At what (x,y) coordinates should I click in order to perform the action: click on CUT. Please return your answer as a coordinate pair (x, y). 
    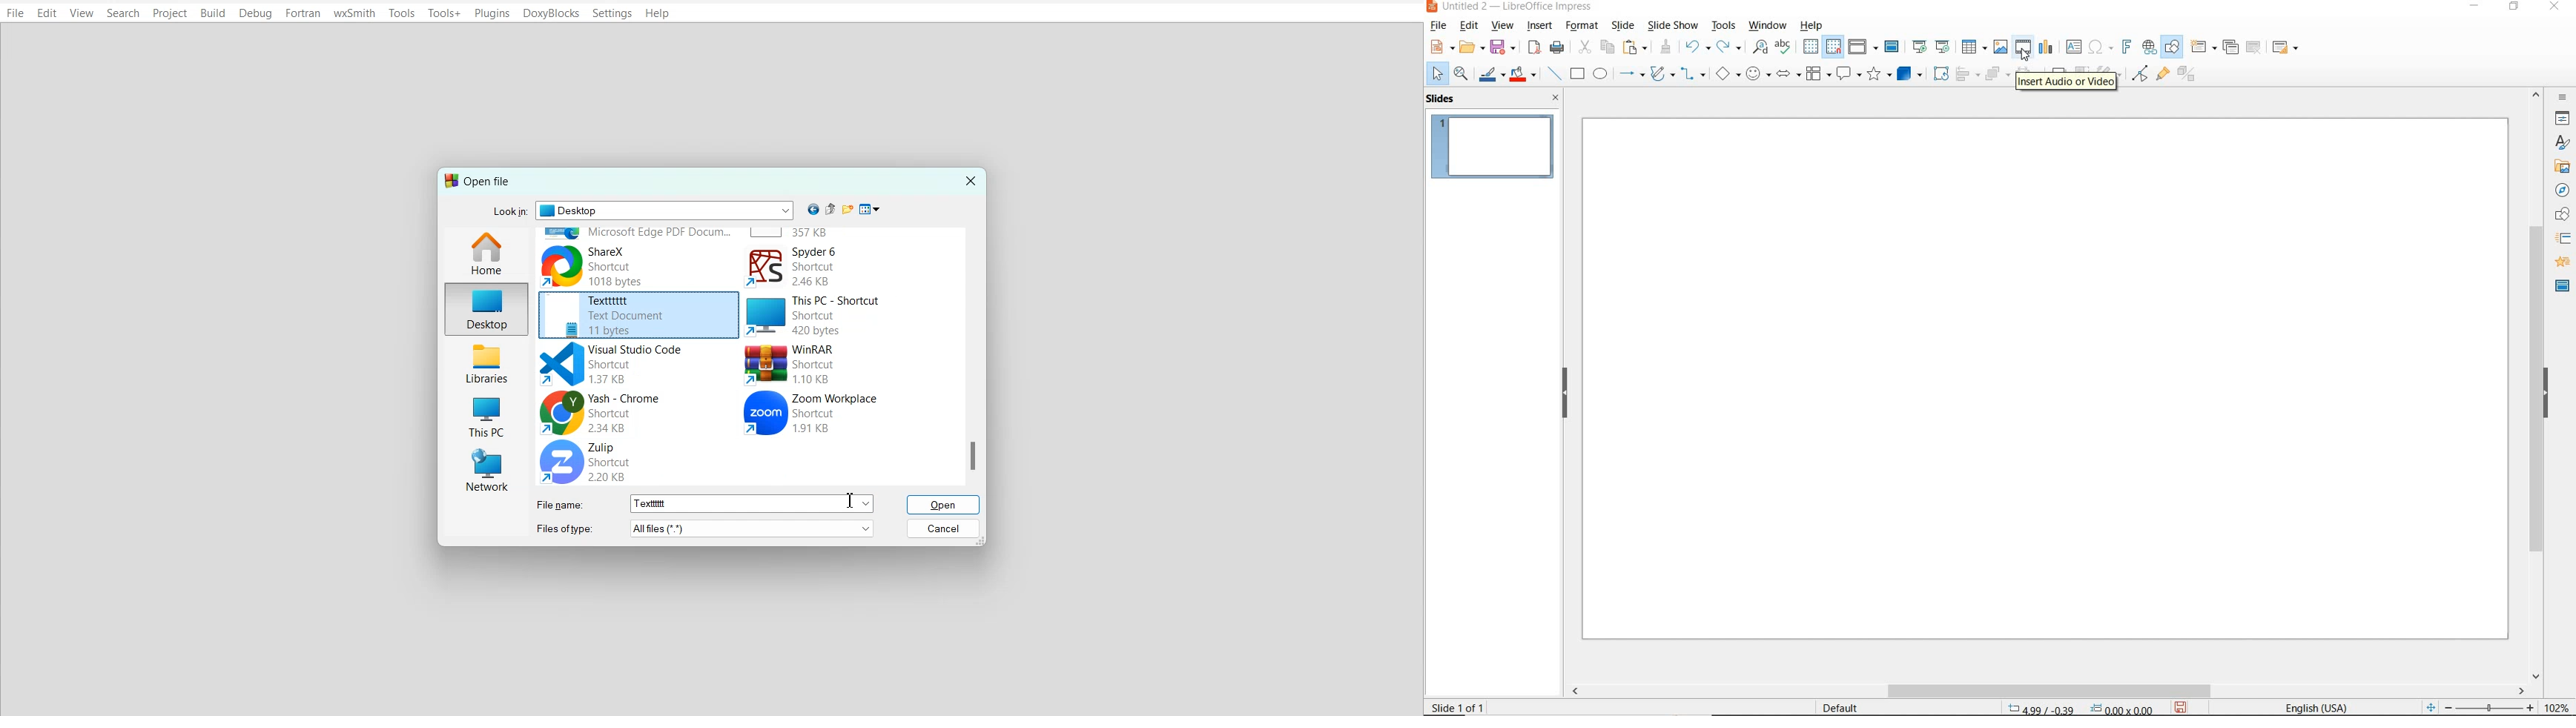
    Looking at the image, I should click on (1584, 47).